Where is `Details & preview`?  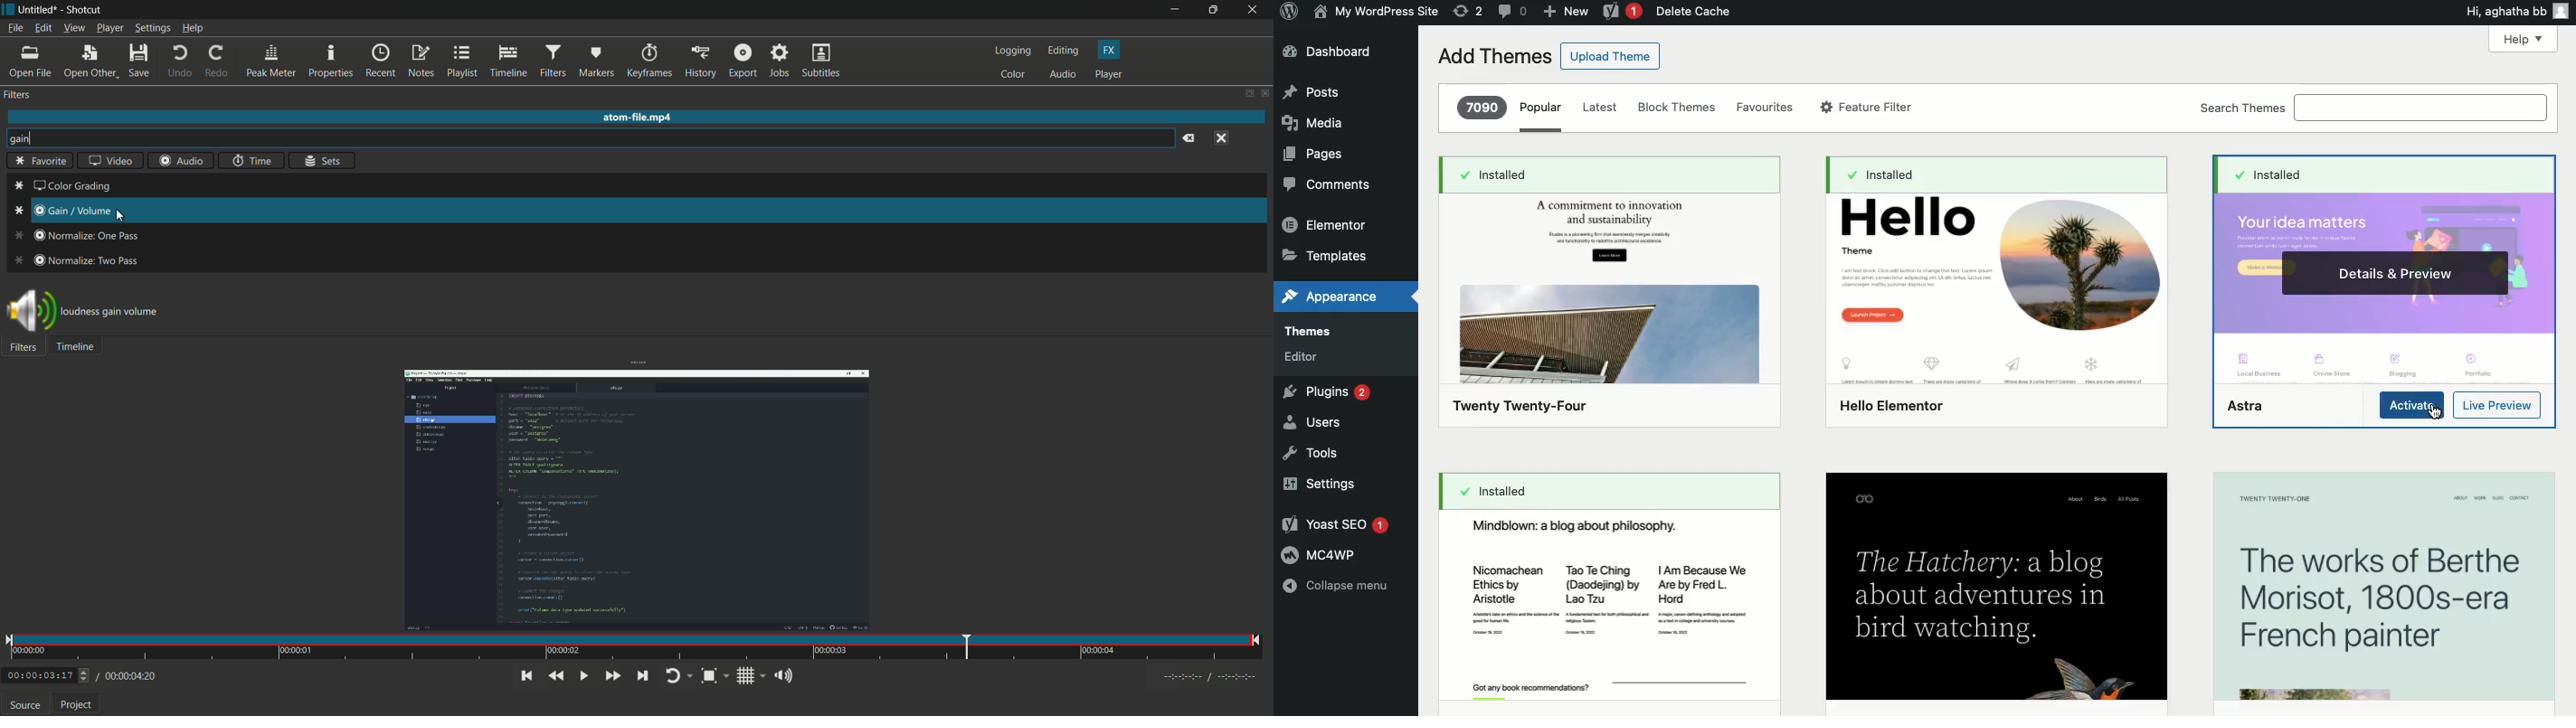
Details & preview is located at coordinates (2394, 274).